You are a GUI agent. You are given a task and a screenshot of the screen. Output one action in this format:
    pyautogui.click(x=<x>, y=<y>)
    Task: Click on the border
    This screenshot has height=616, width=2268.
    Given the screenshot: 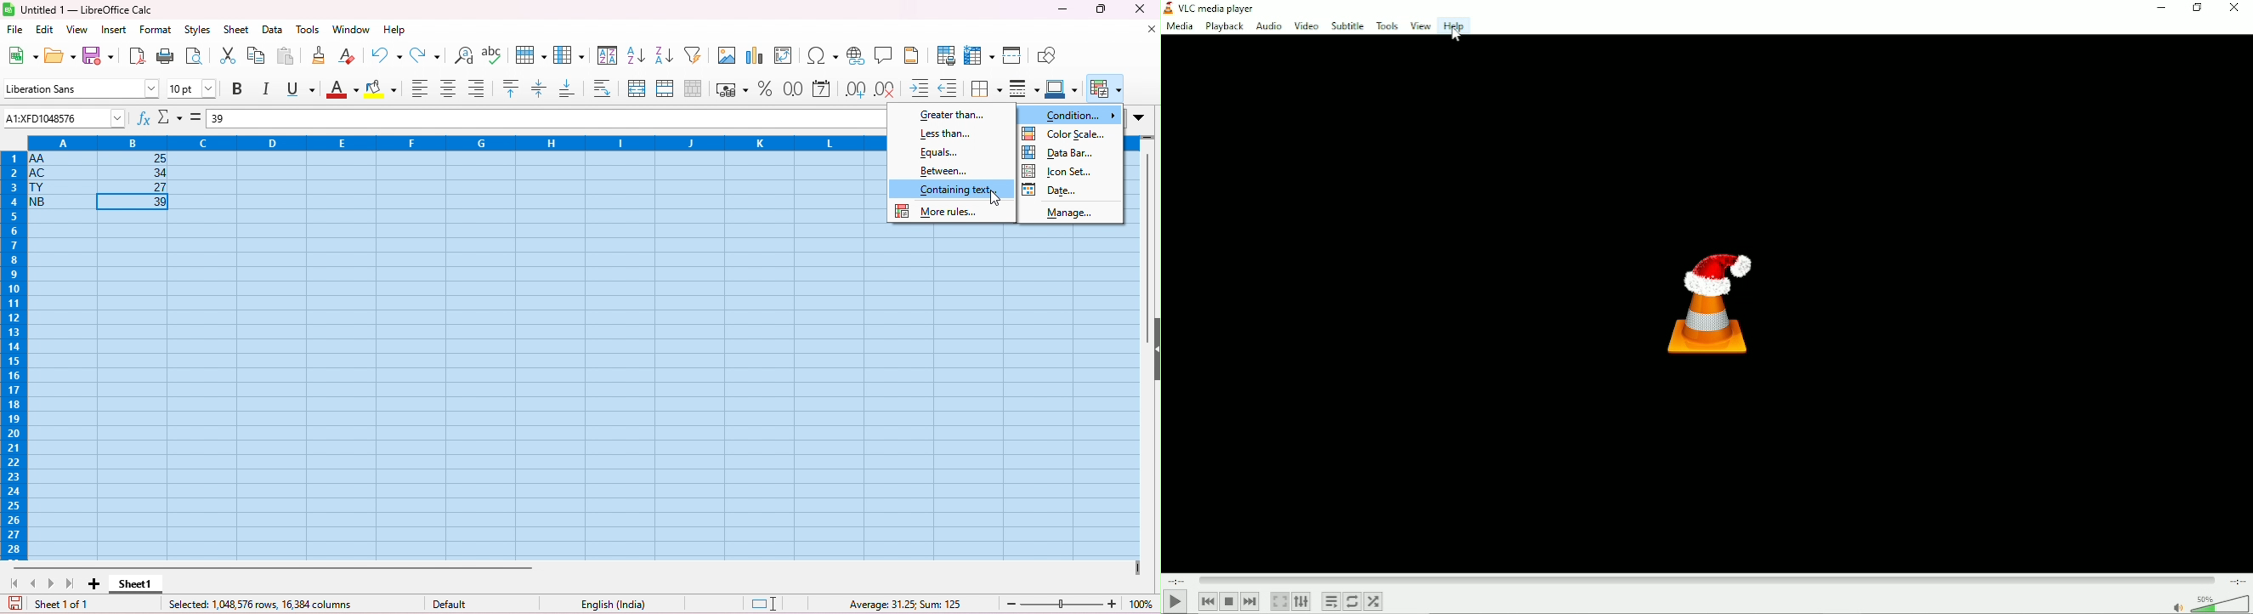 What is the action you would take?
    pyautogui.click(x=986, y=89)
    